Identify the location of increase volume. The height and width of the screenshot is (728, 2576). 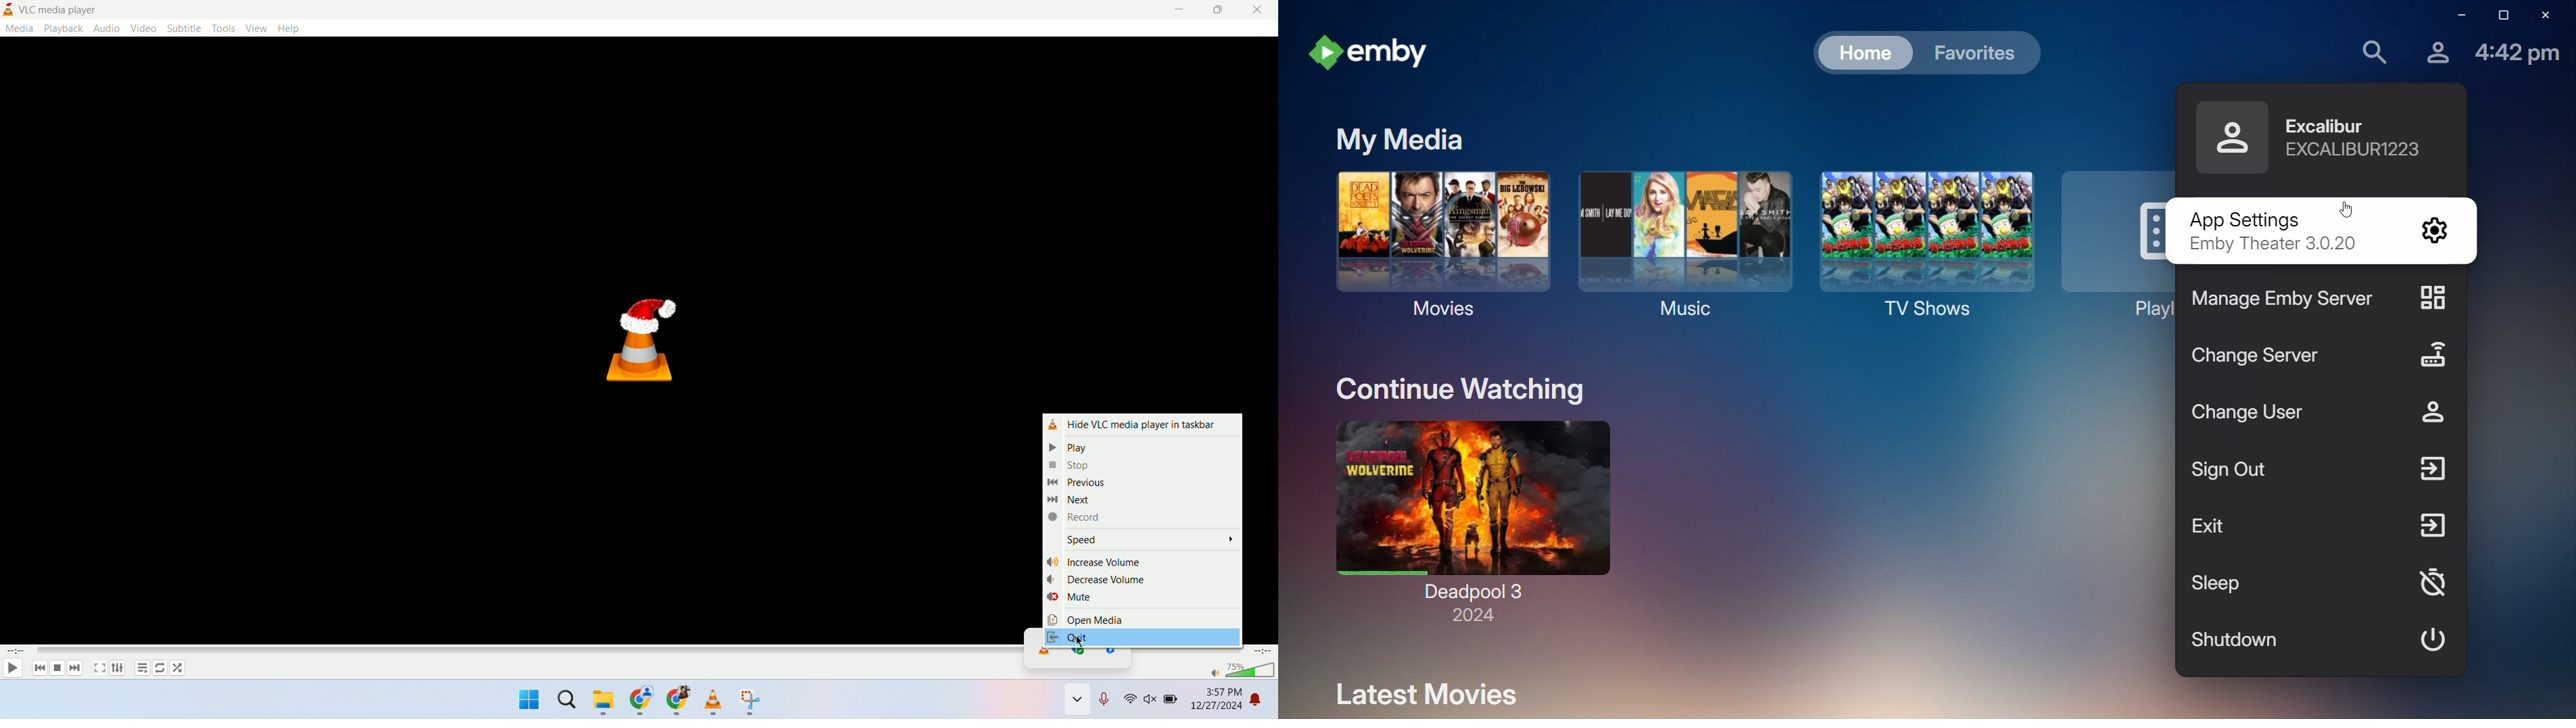
(1141, 560).